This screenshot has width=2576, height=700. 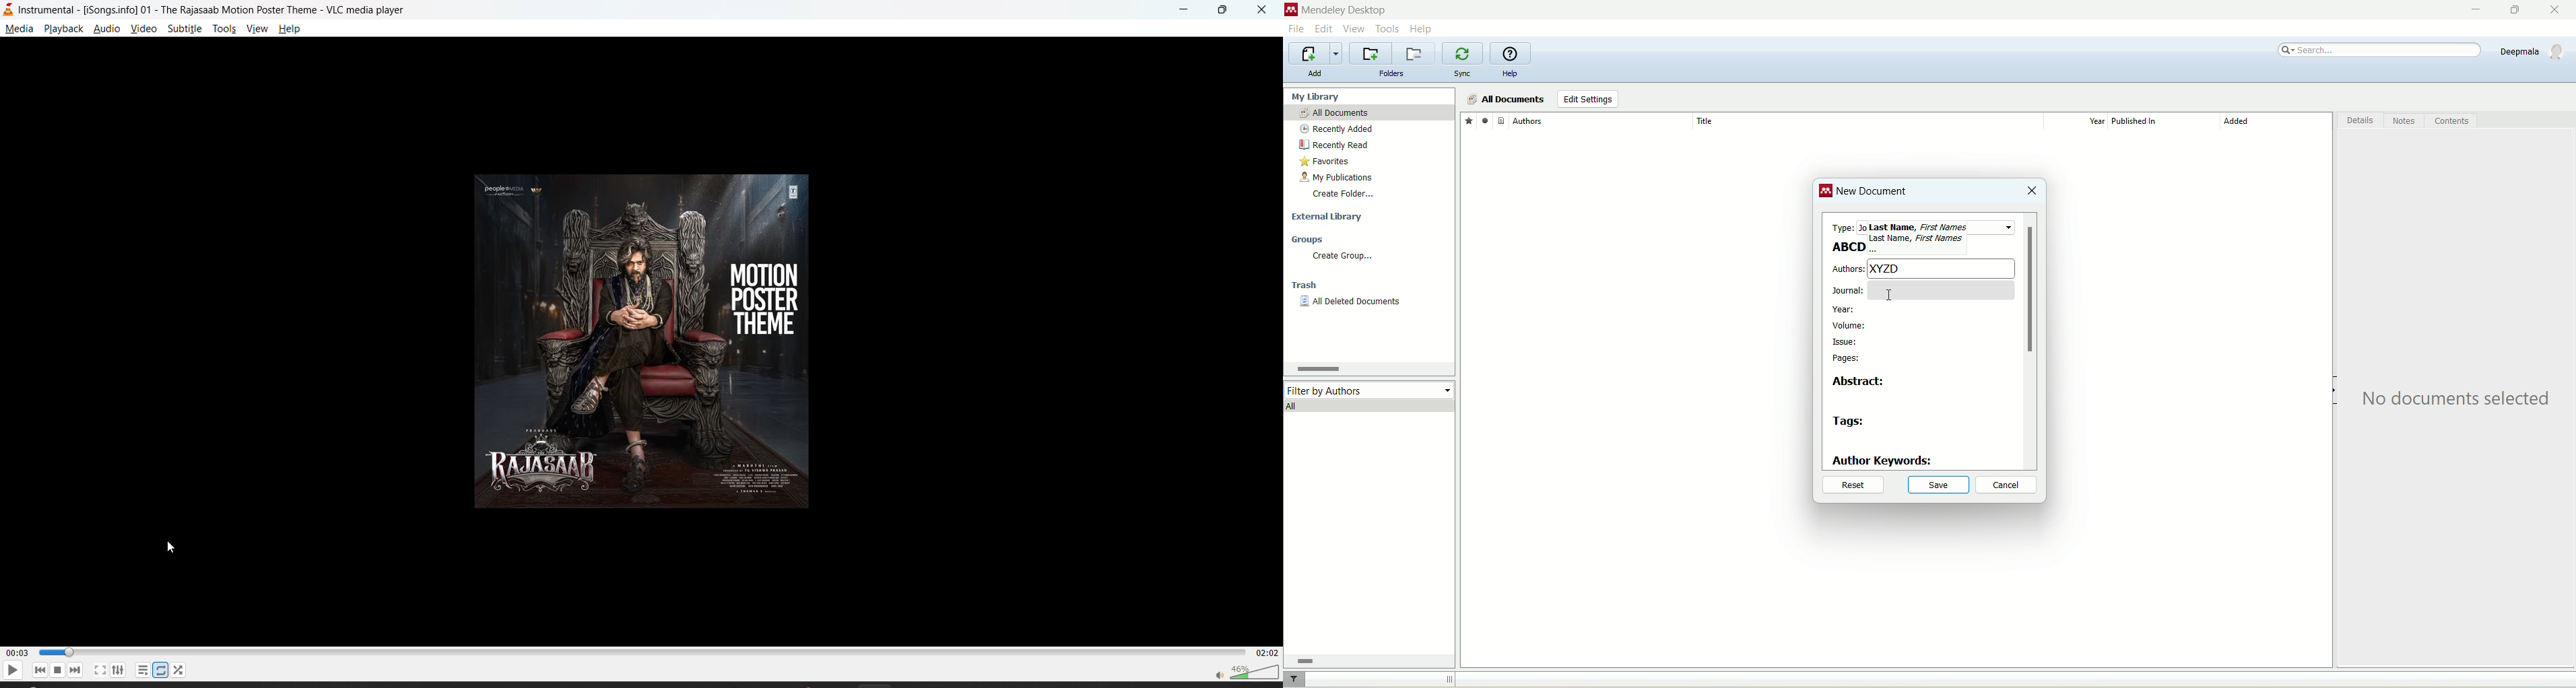 What do you see at coordinates (144, 671) in the screenshot?
I see `playlist` at bounding box center [144, 671].